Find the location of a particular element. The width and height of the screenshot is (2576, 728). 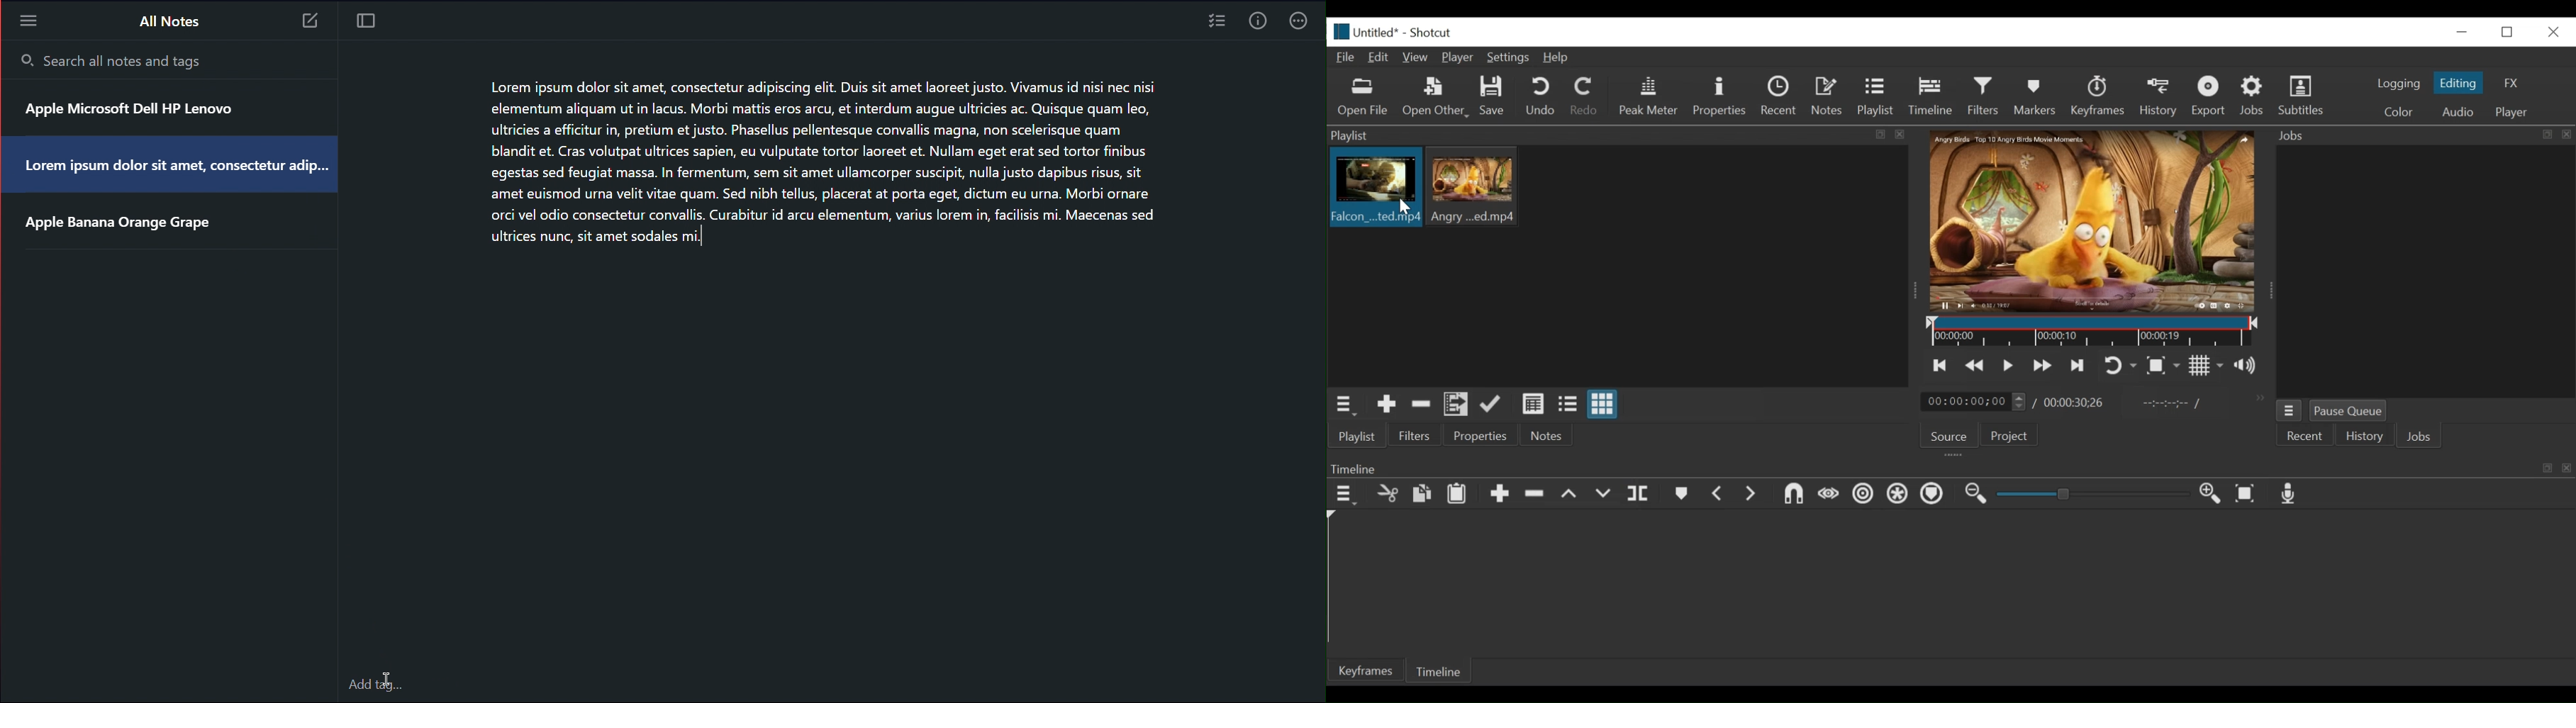

Ripple markers is located at coordinates (1935, 495).